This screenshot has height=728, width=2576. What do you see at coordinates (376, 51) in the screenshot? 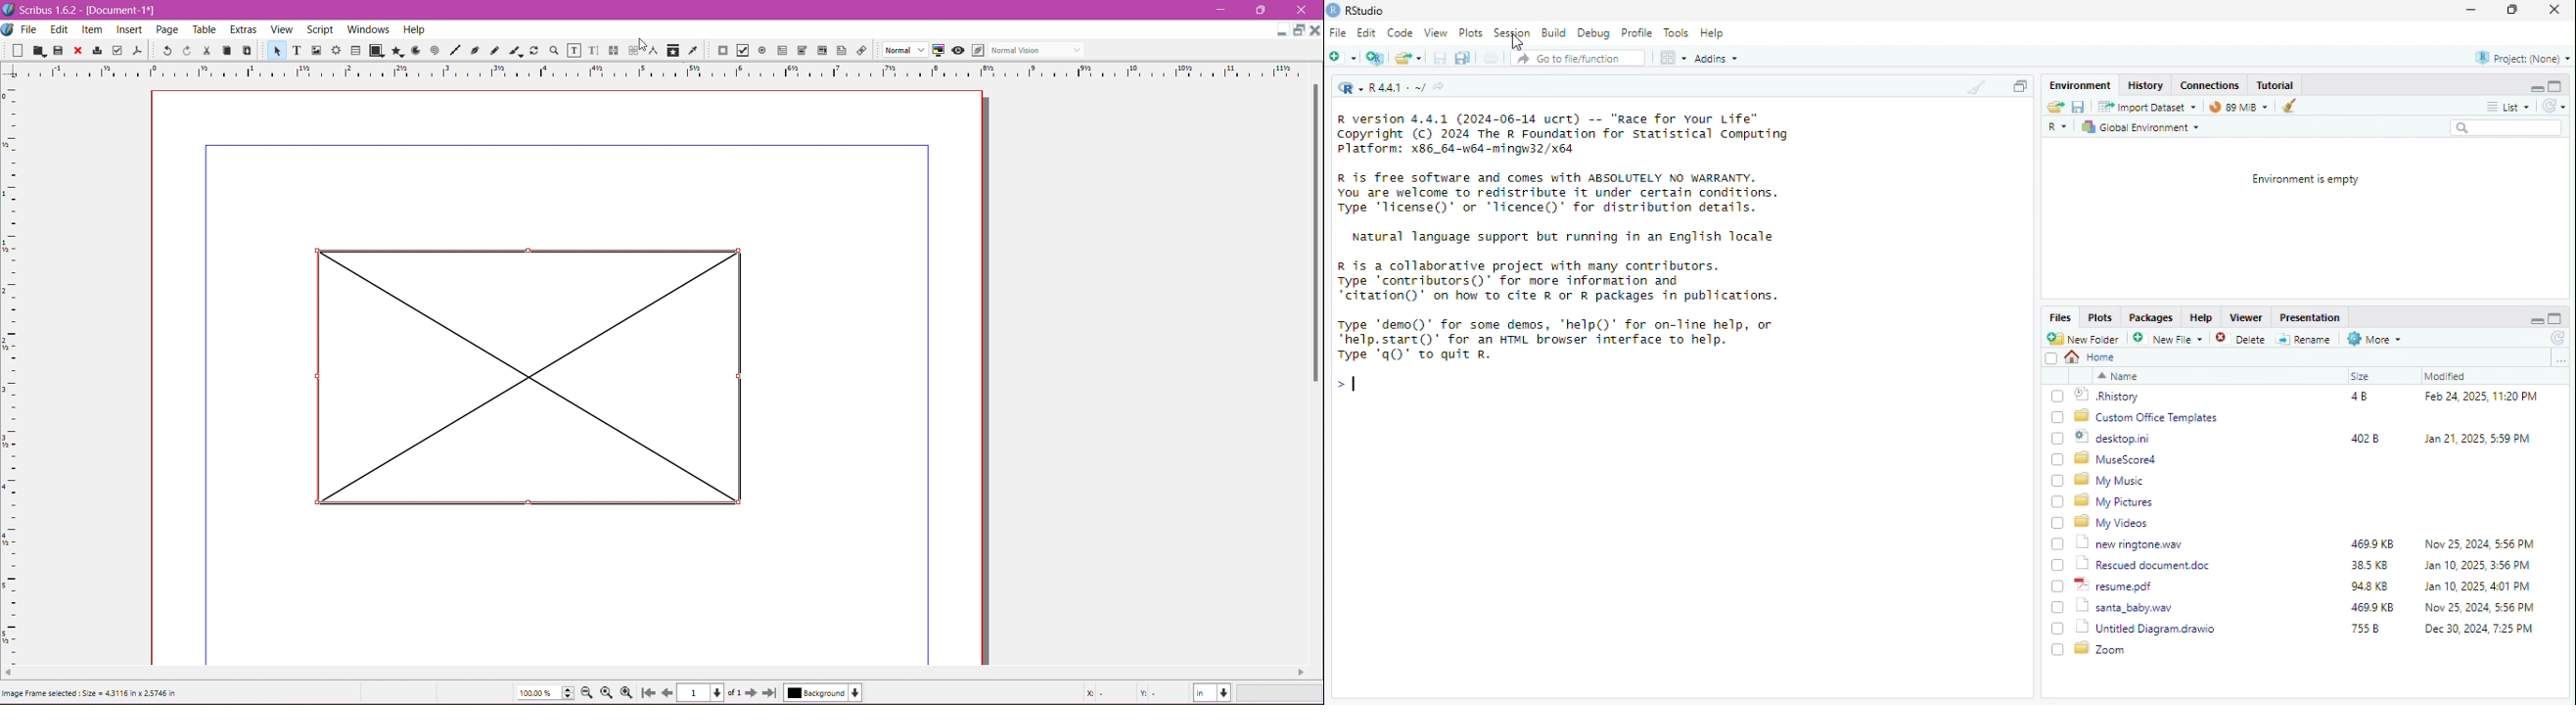
I see `Shape ` at bounding box center [376, 51].